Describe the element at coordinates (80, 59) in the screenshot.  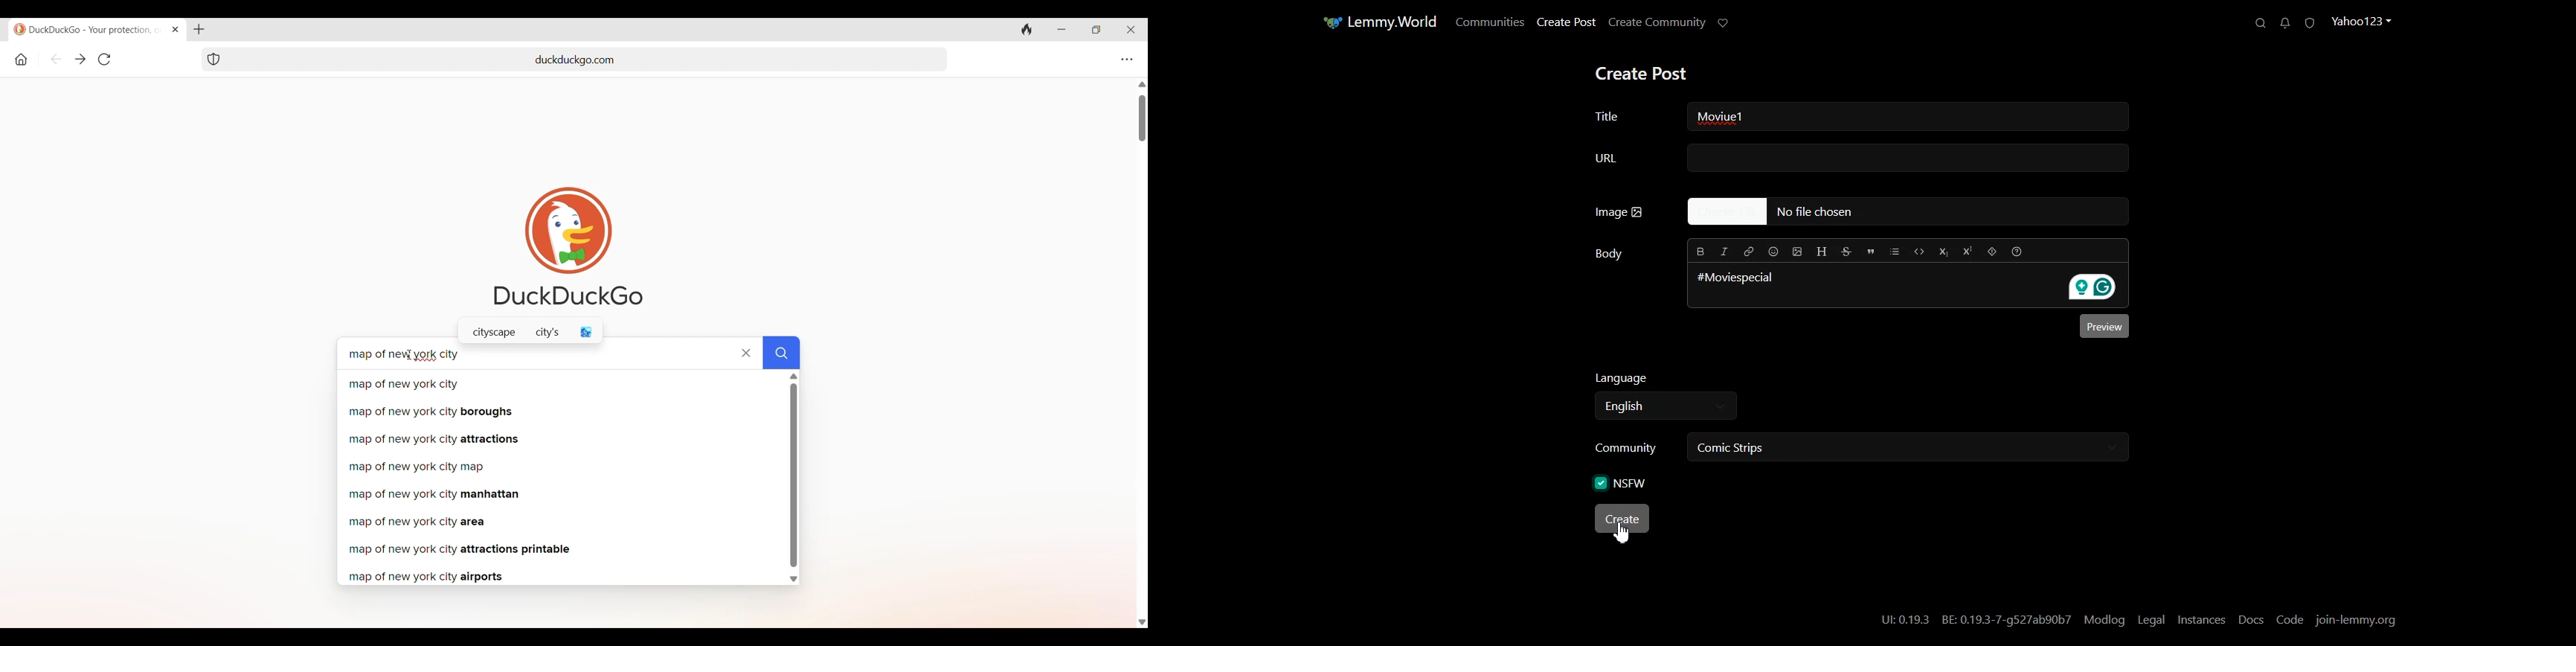
I see `Go forward ` at that location.